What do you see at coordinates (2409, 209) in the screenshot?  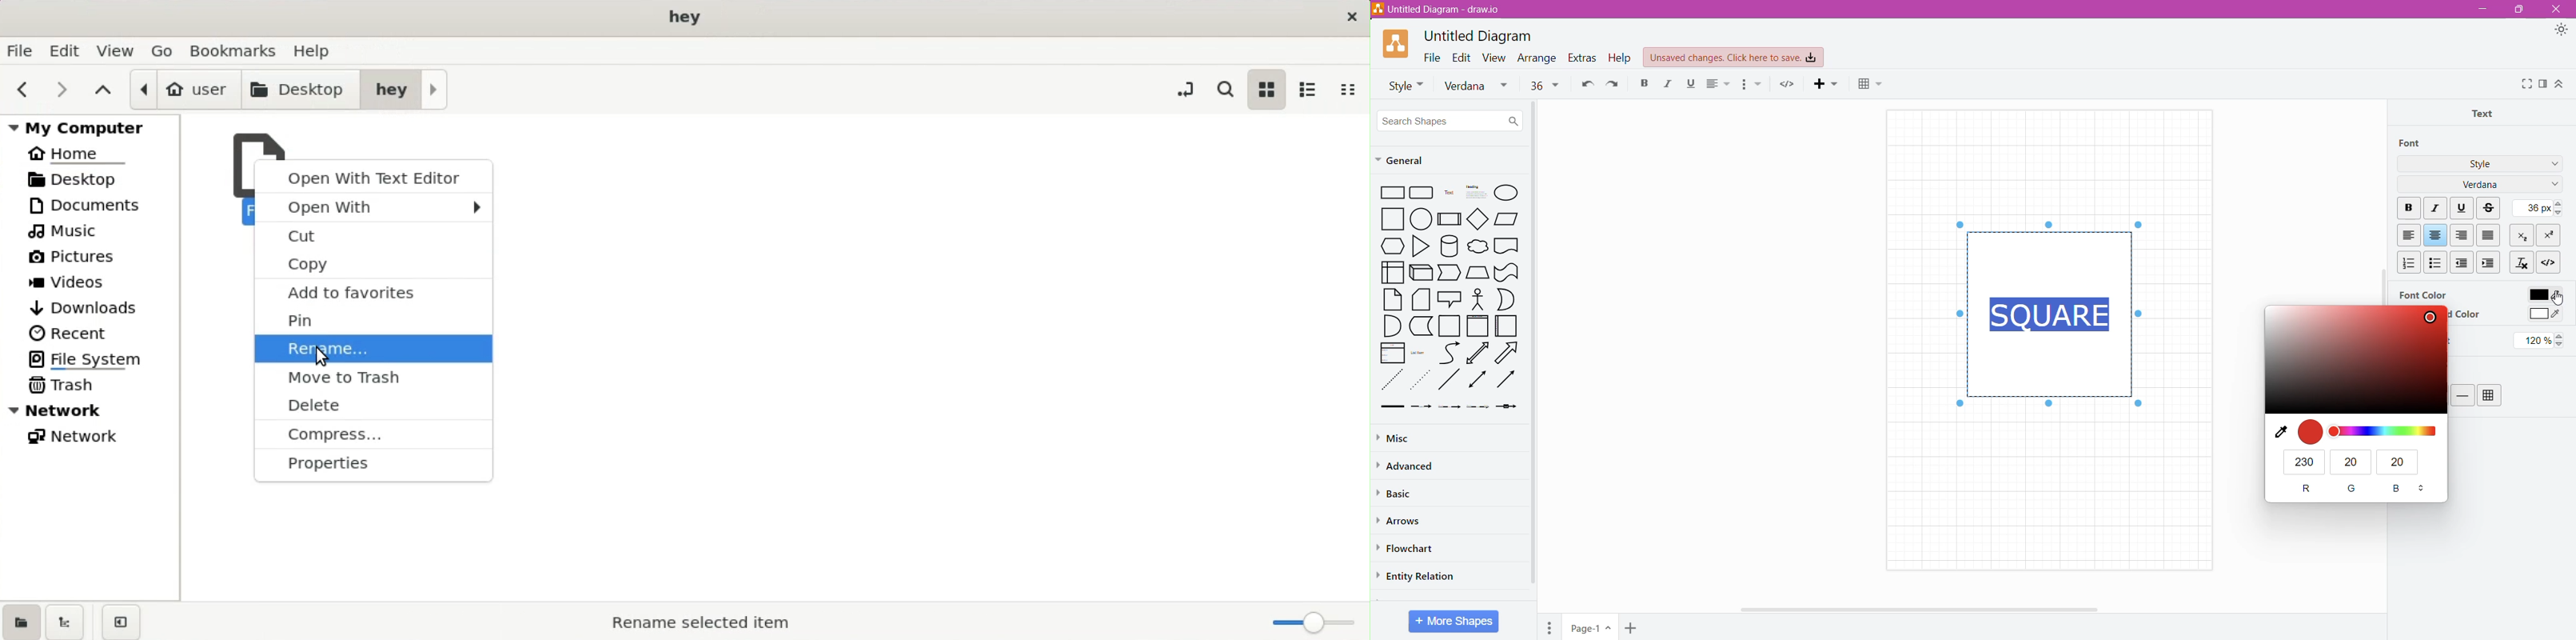 I see `Bold` at bounding box center [2409, 209].